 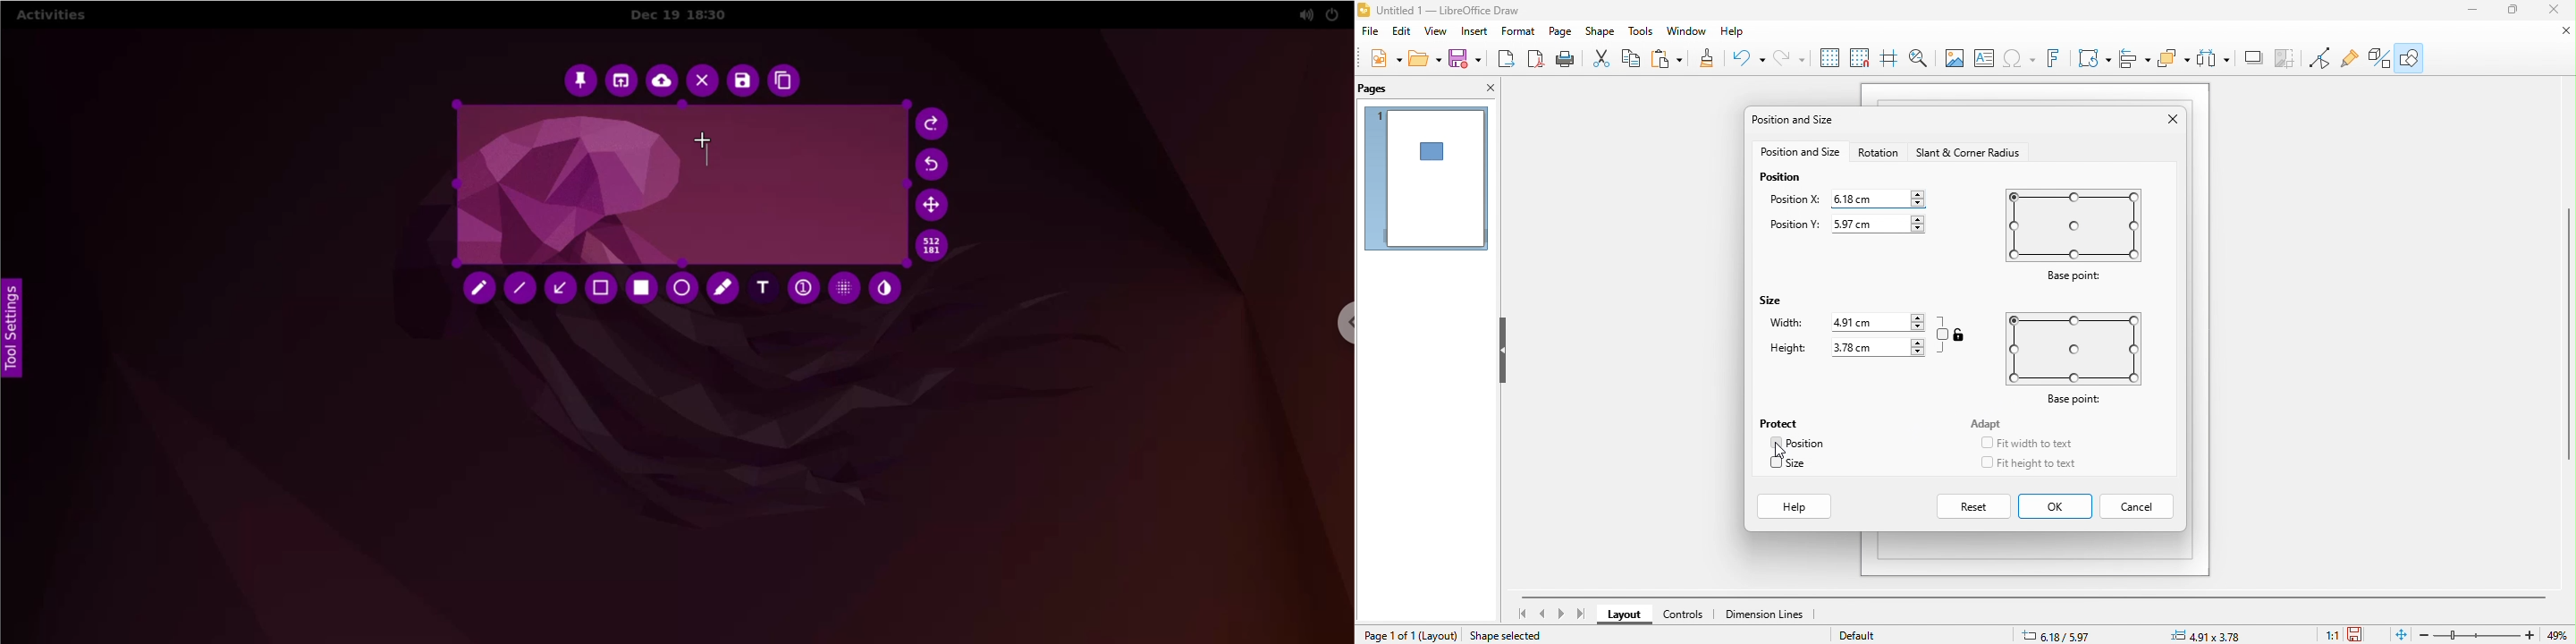 I want to click on start and corner radious, so click(x=1971, y=154).